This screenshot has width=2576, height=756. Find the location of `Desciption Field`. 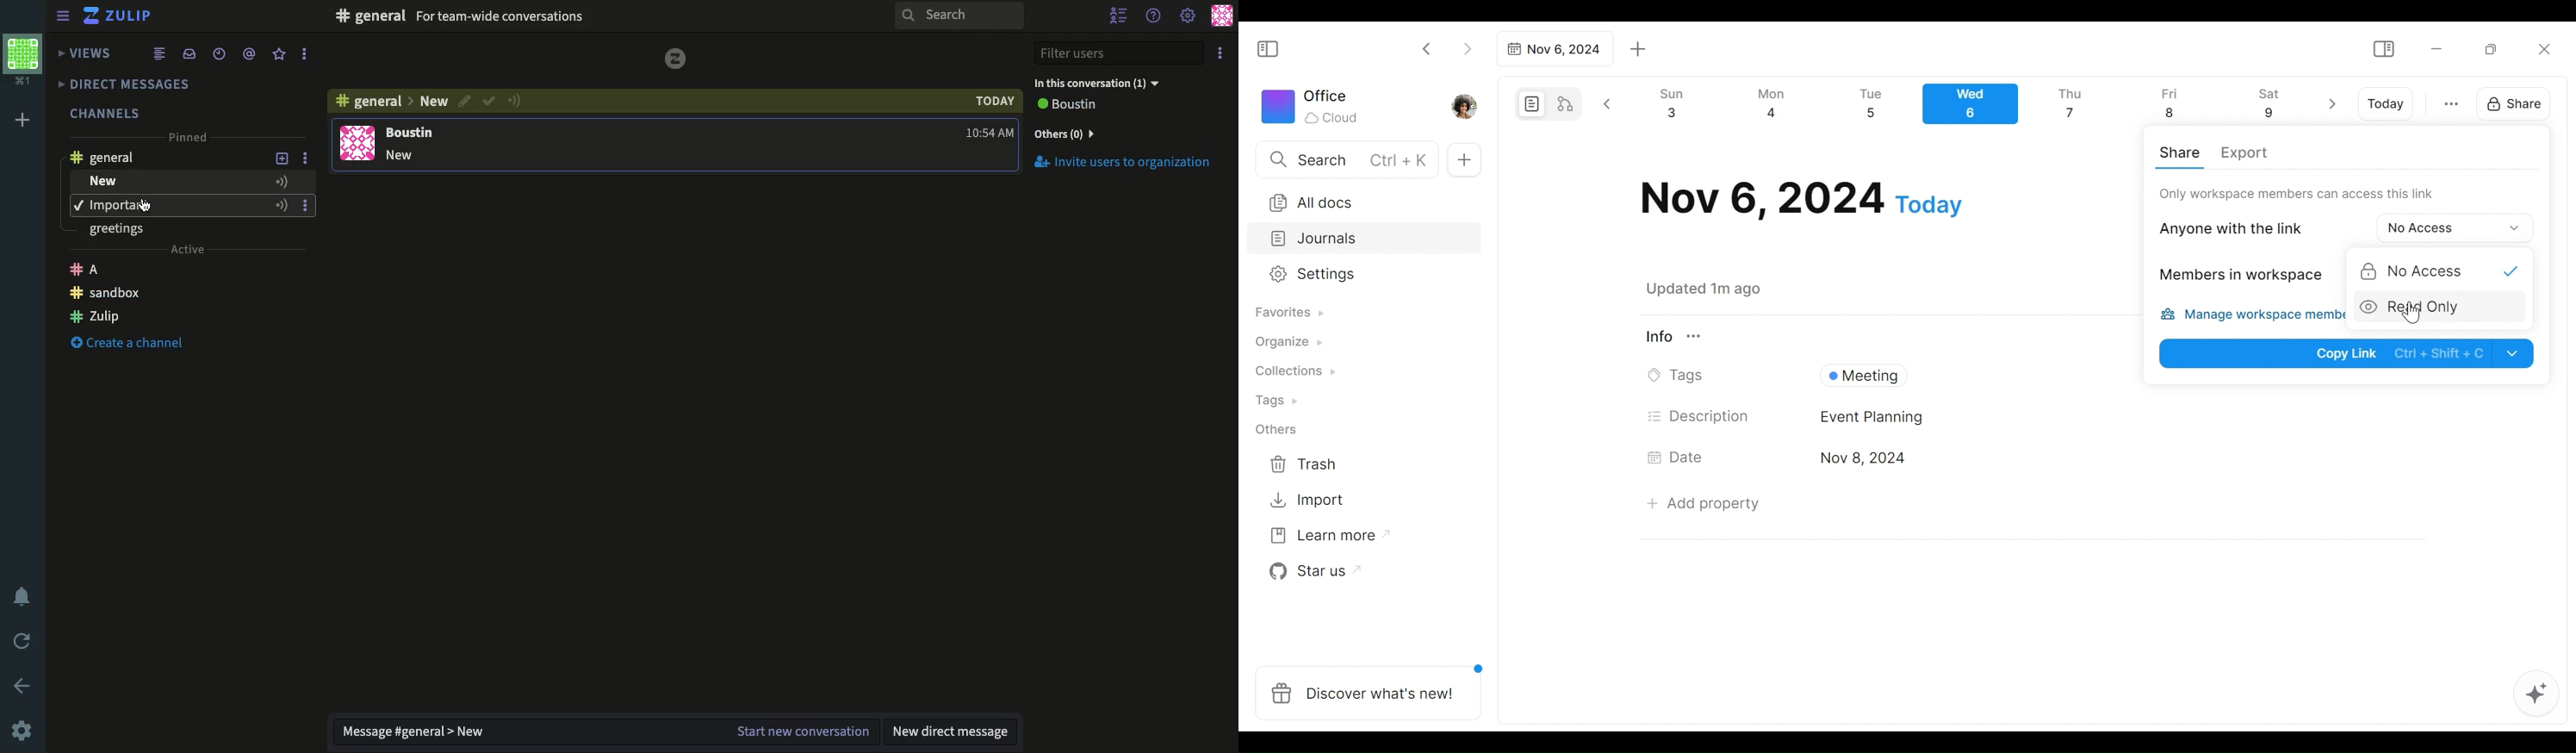

Desciption Field is located at coordinates (2119, 417).